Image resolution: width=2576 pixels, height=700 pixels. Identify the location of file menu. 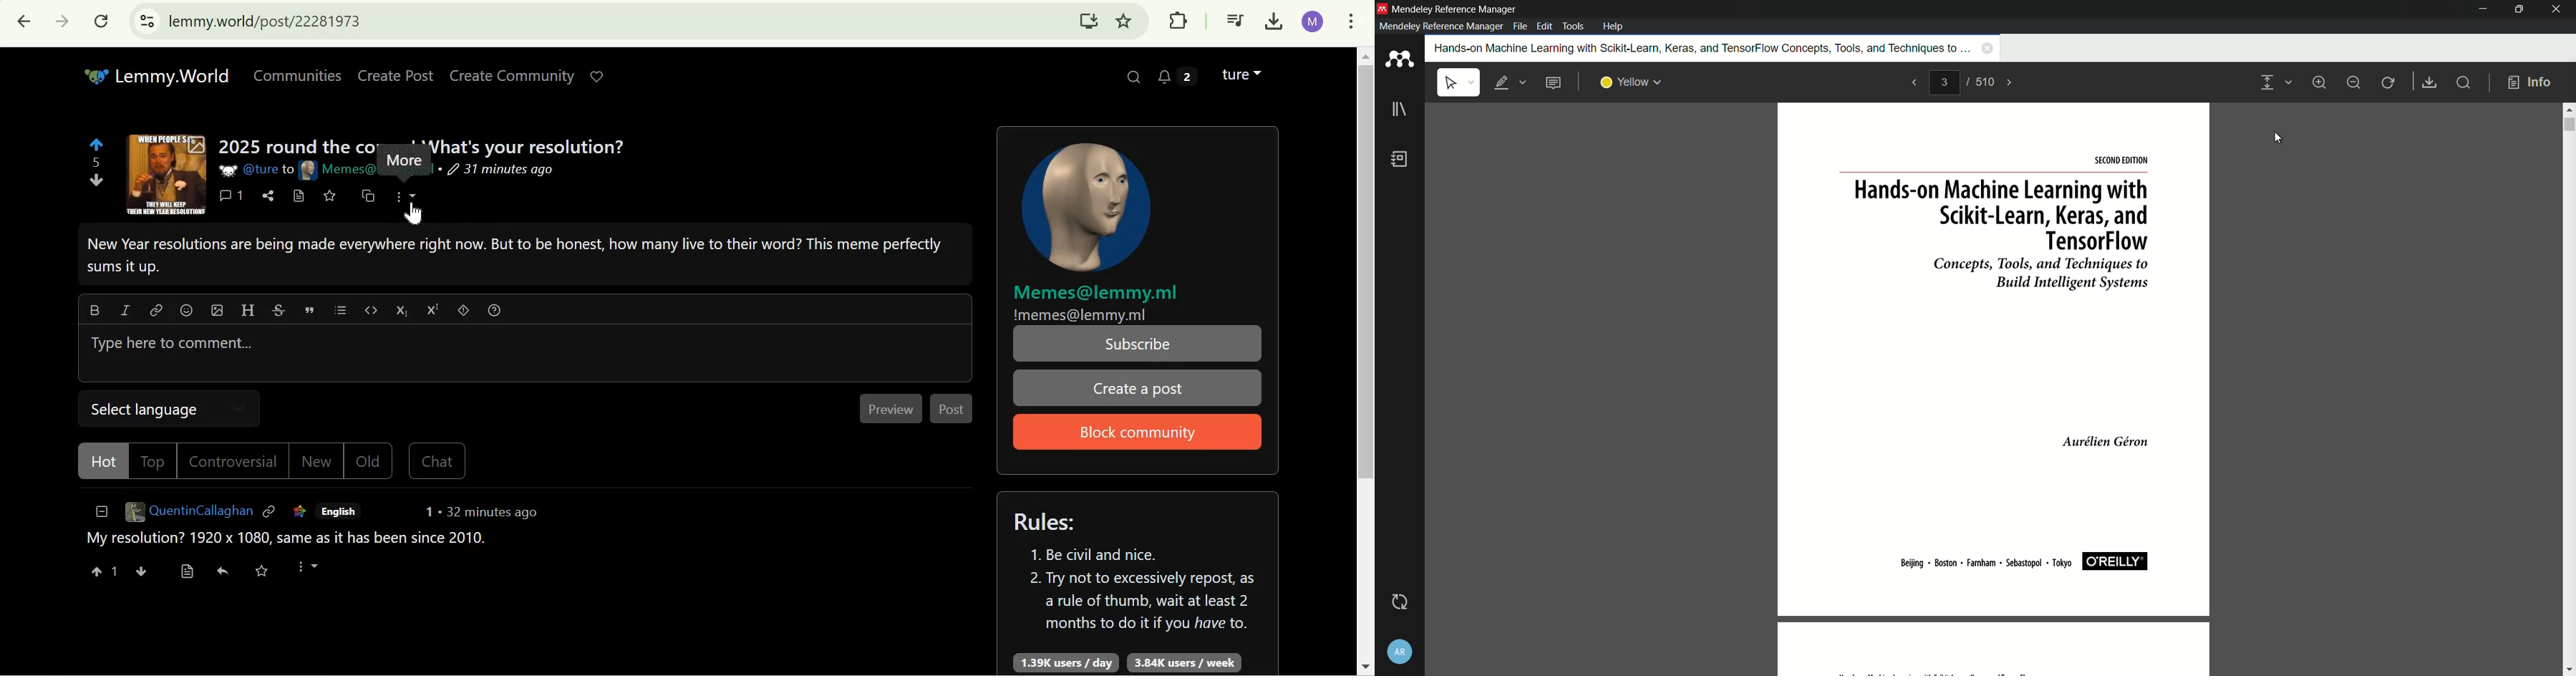
(1520, 26).